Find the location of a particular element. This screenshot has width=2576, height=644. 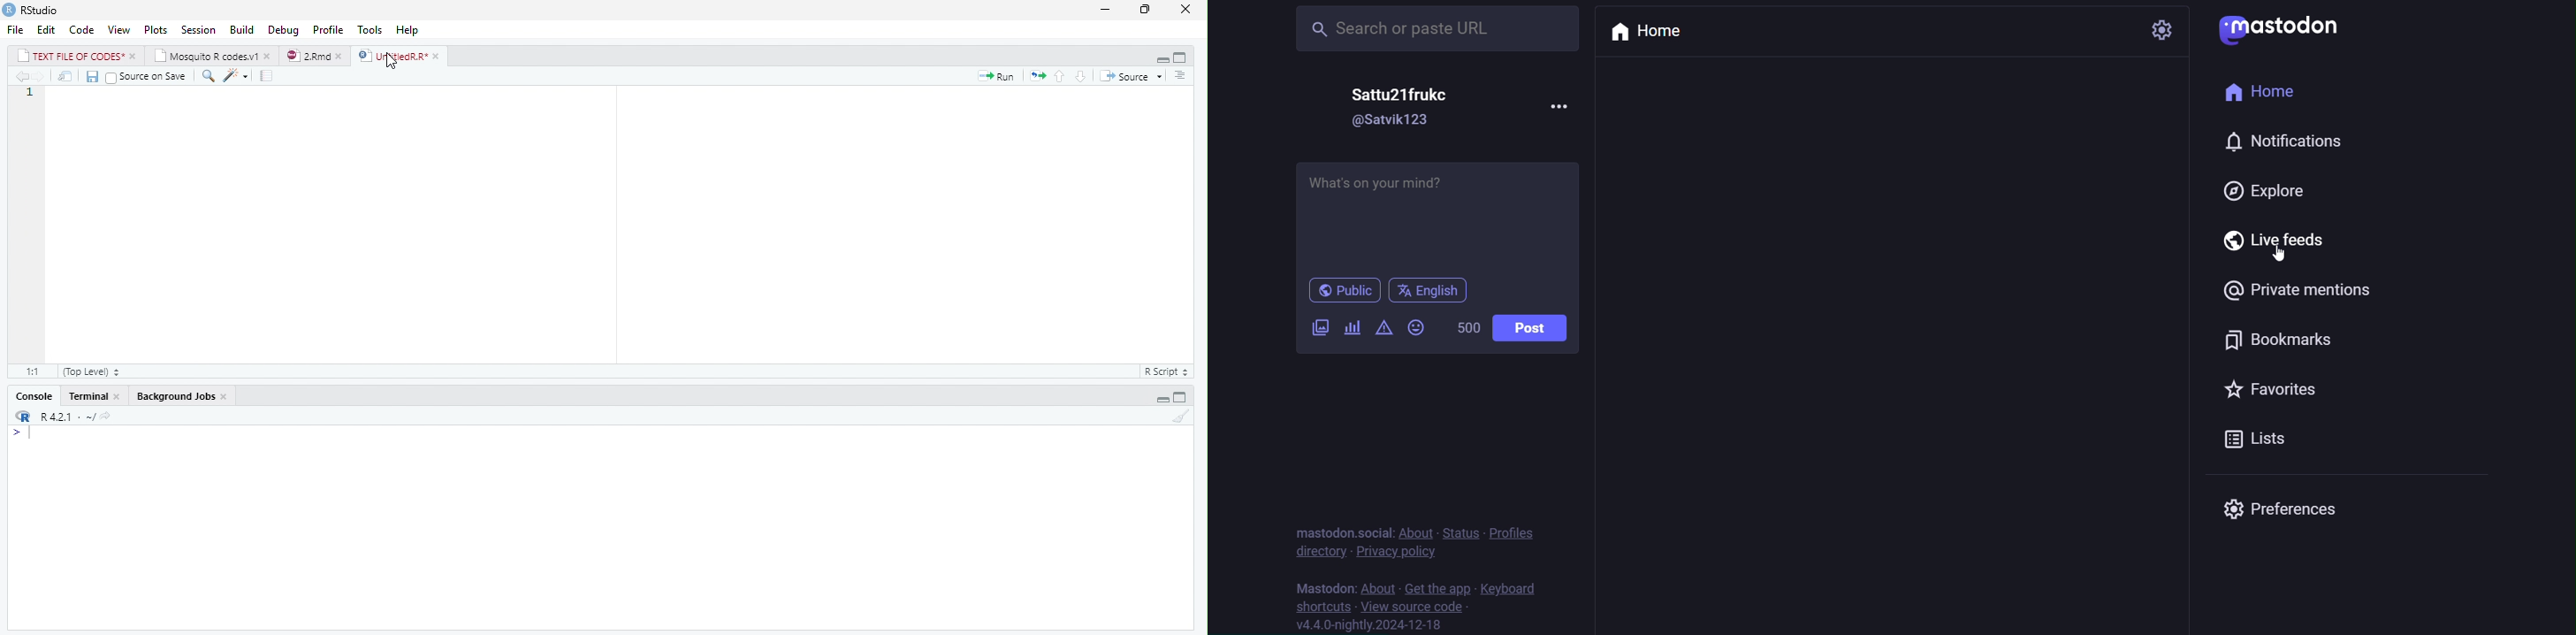

go to next section/chunk is located at coordinates (1080, 76).